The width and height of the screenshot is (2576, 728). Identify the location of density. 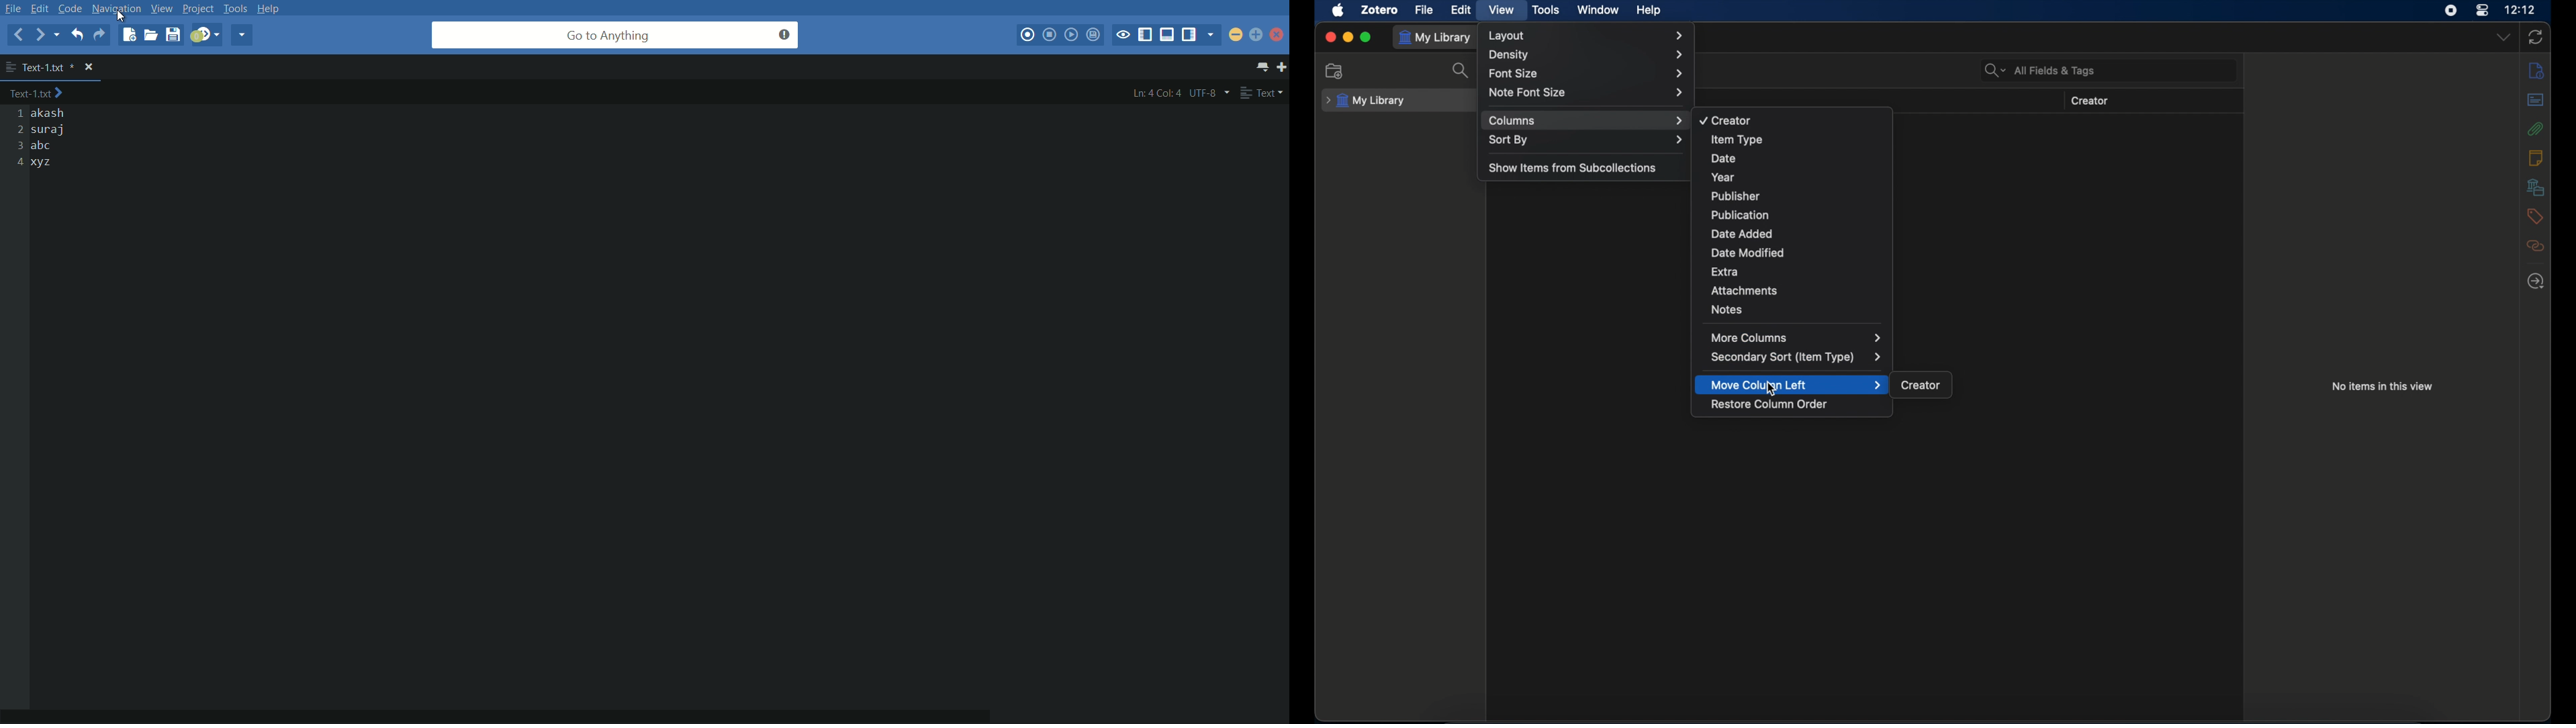
(1586, 55).